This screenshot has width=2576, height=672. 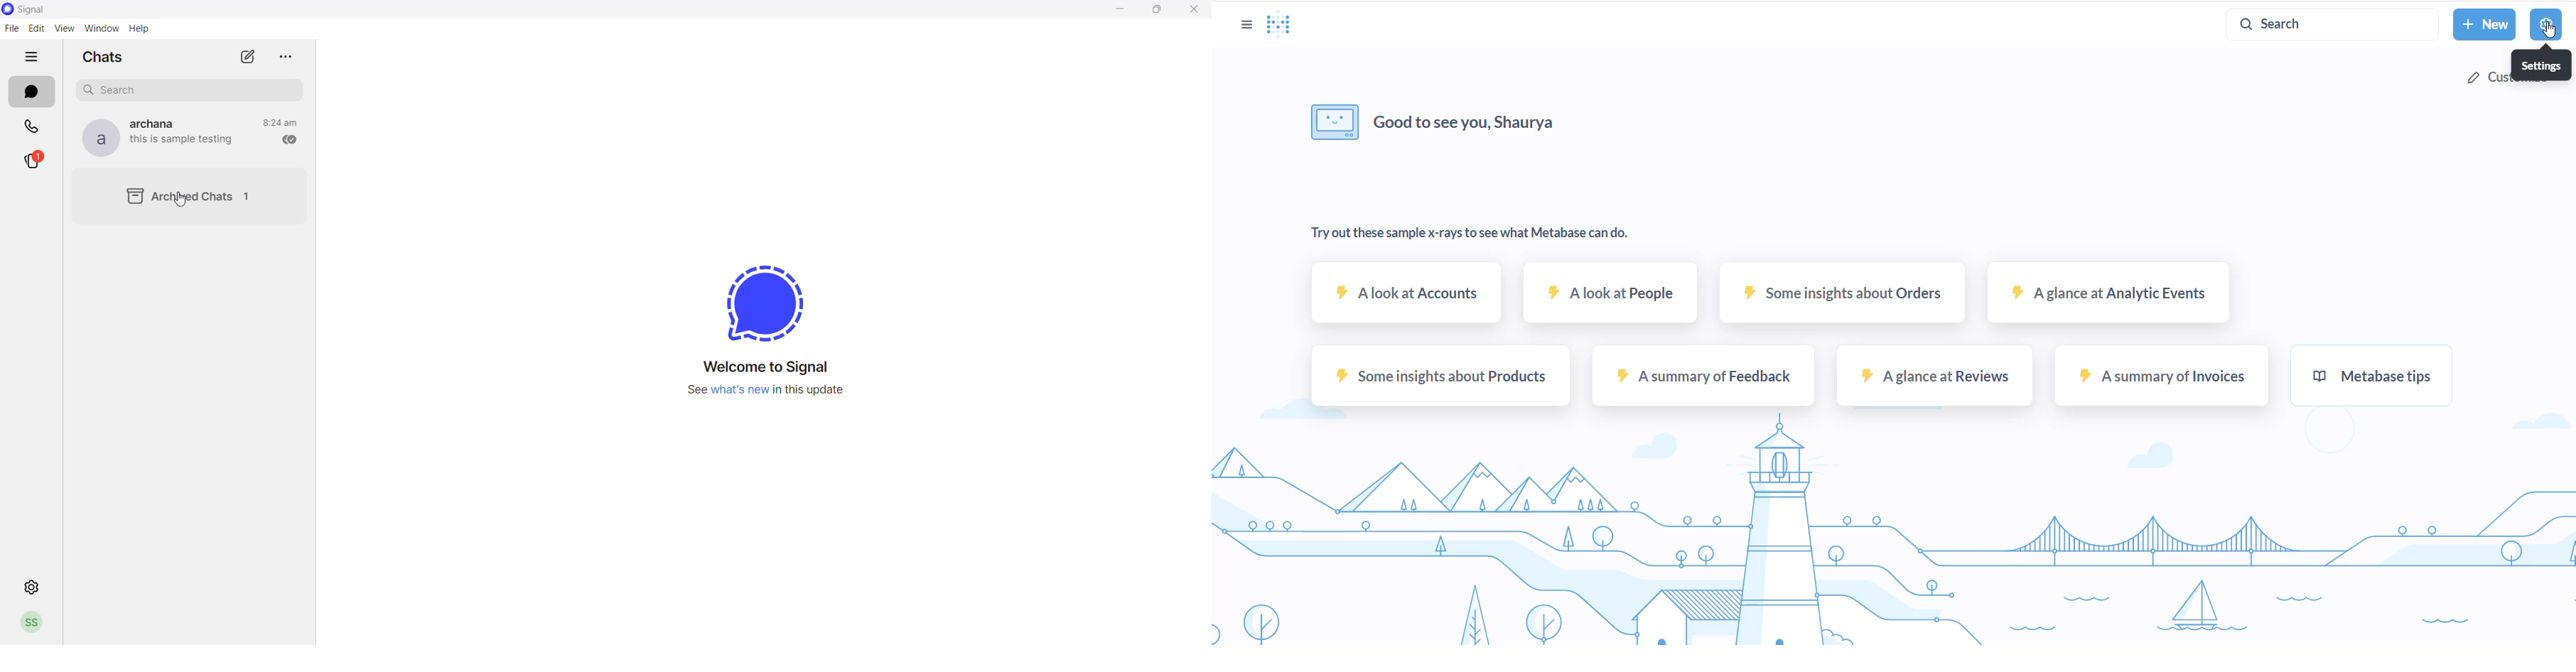 I want to click on Help, so click(x=140, y=28).